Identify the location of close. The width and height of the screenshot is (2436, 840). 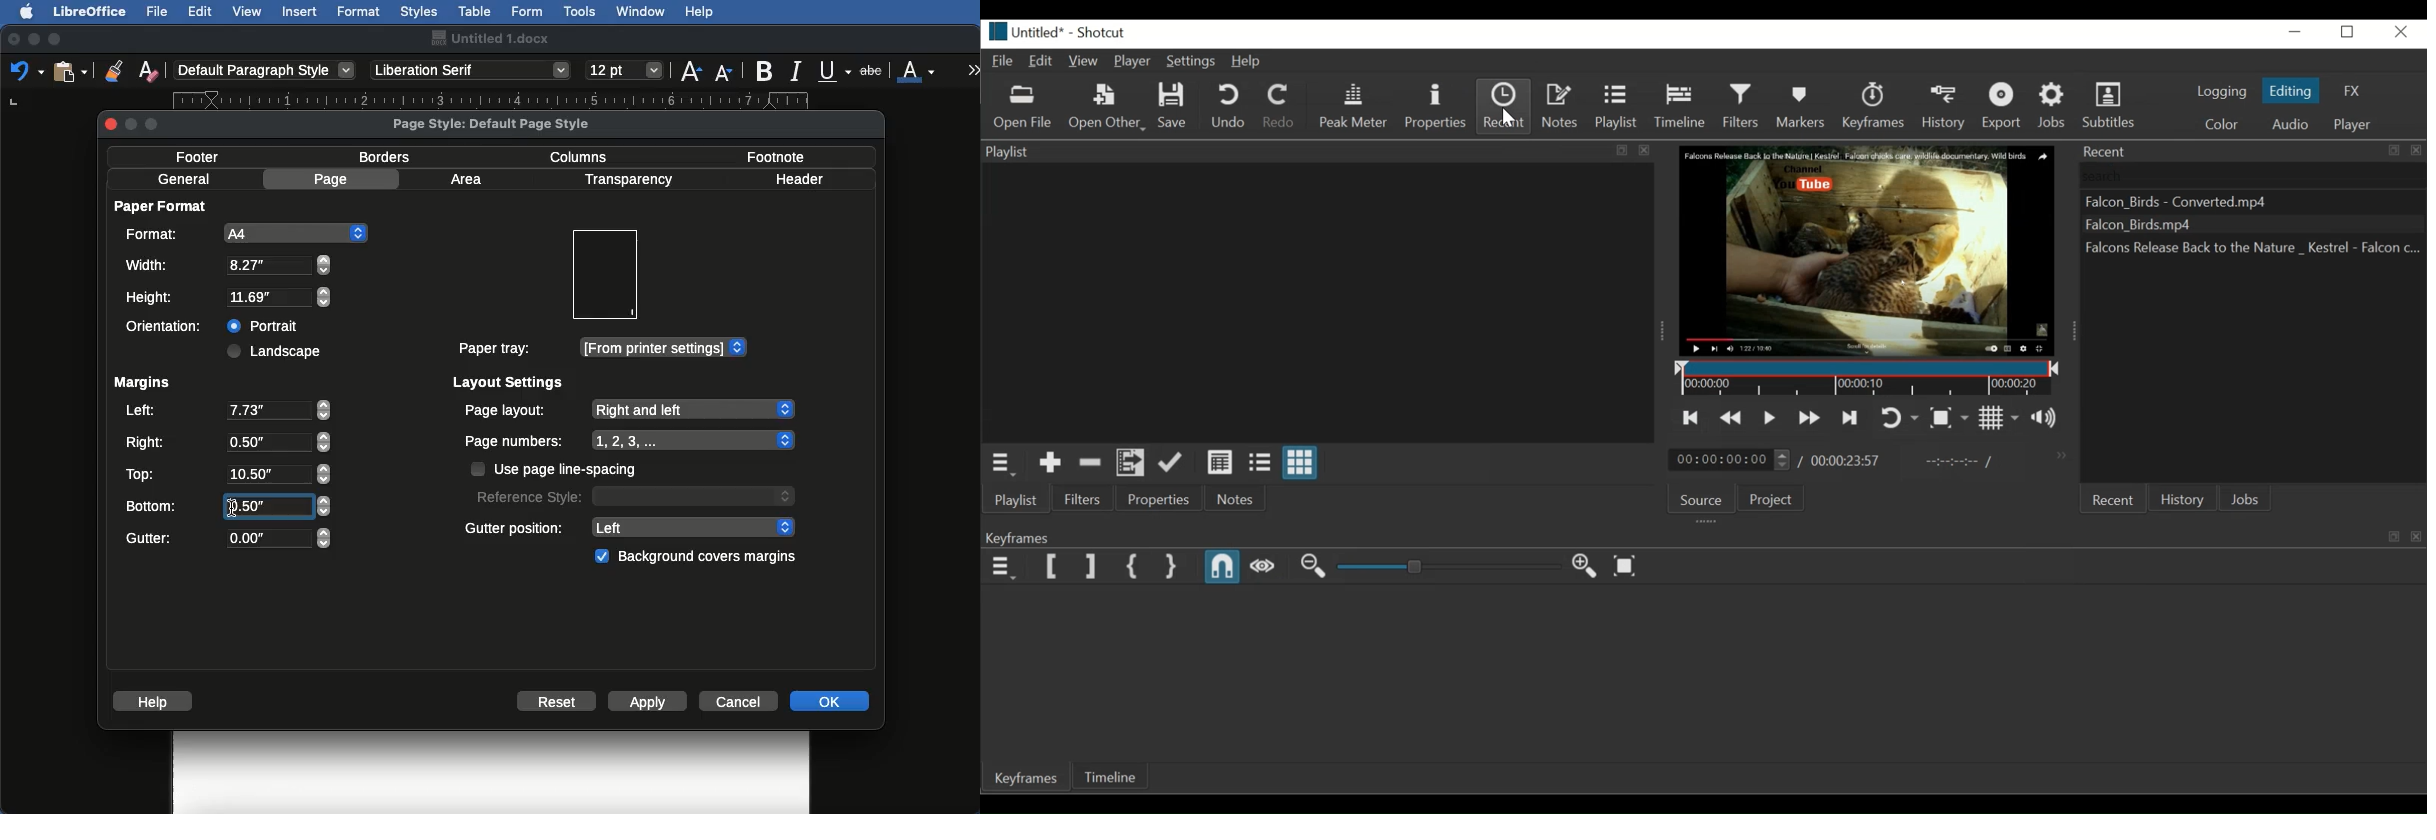
(109, 124).